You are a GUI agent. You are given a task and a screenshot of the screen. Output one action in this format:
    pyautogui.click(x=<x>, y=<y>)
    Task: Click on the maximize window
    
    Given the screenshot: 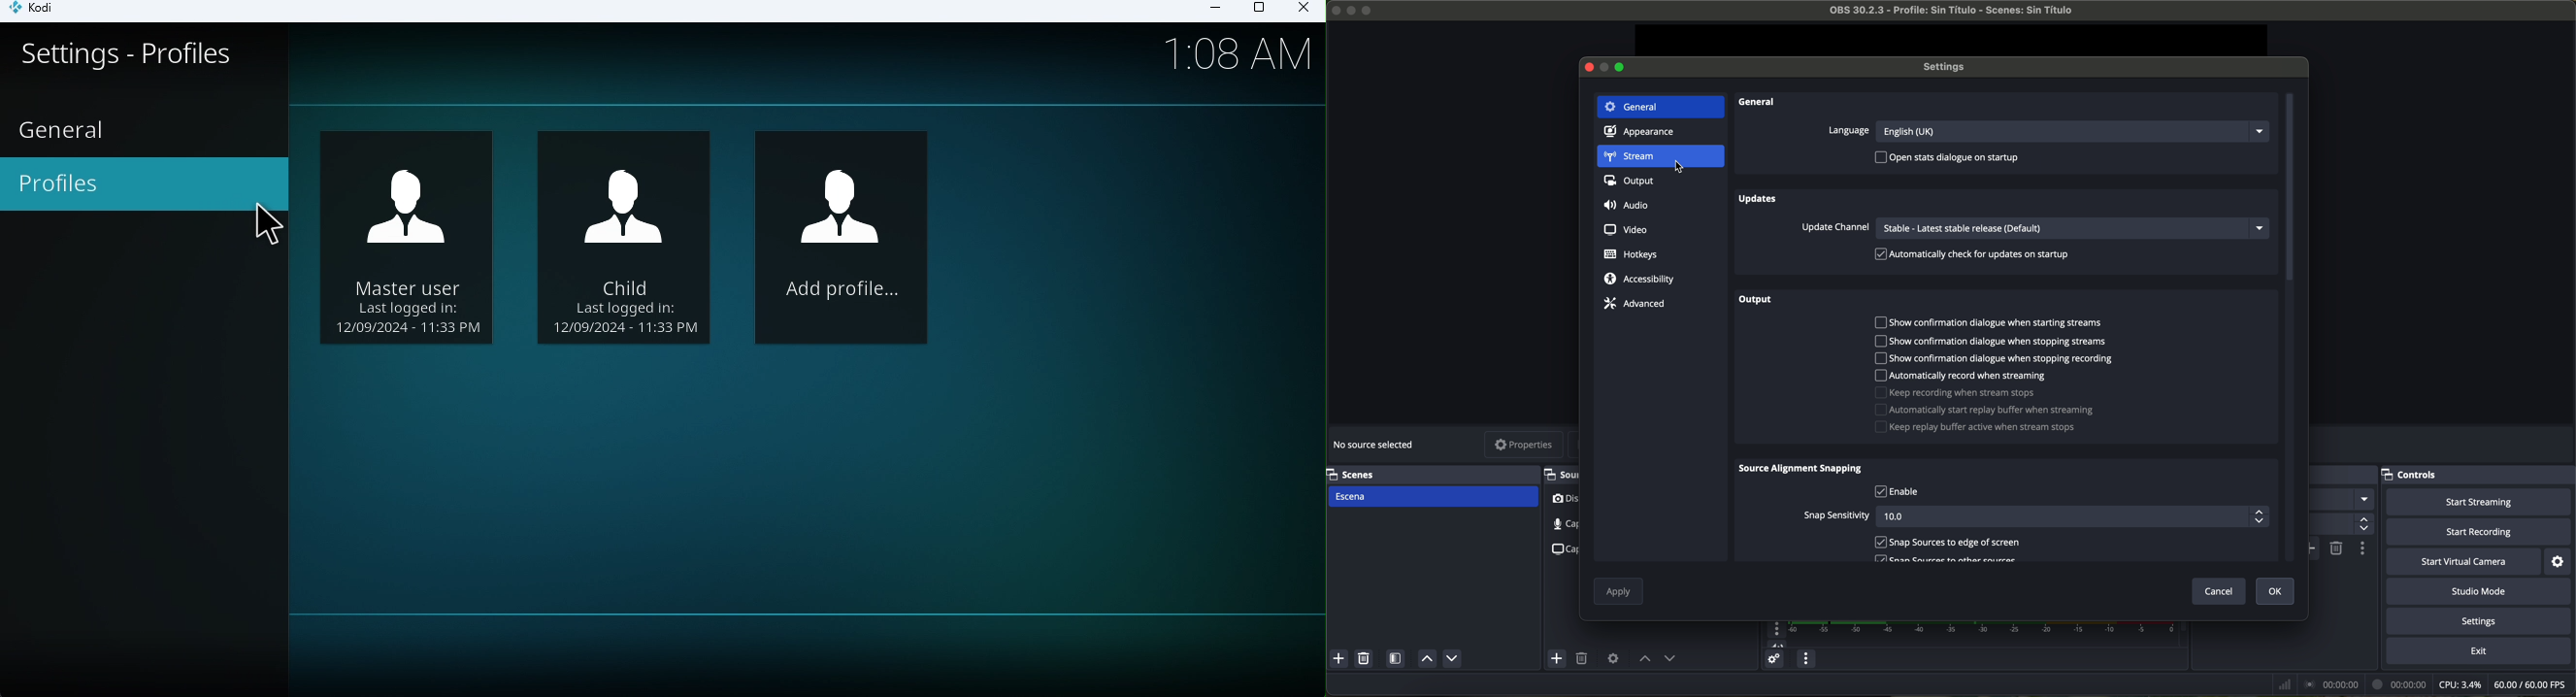 What is the action you would take?
    pyautogui.click(x=1621, y=66)
    